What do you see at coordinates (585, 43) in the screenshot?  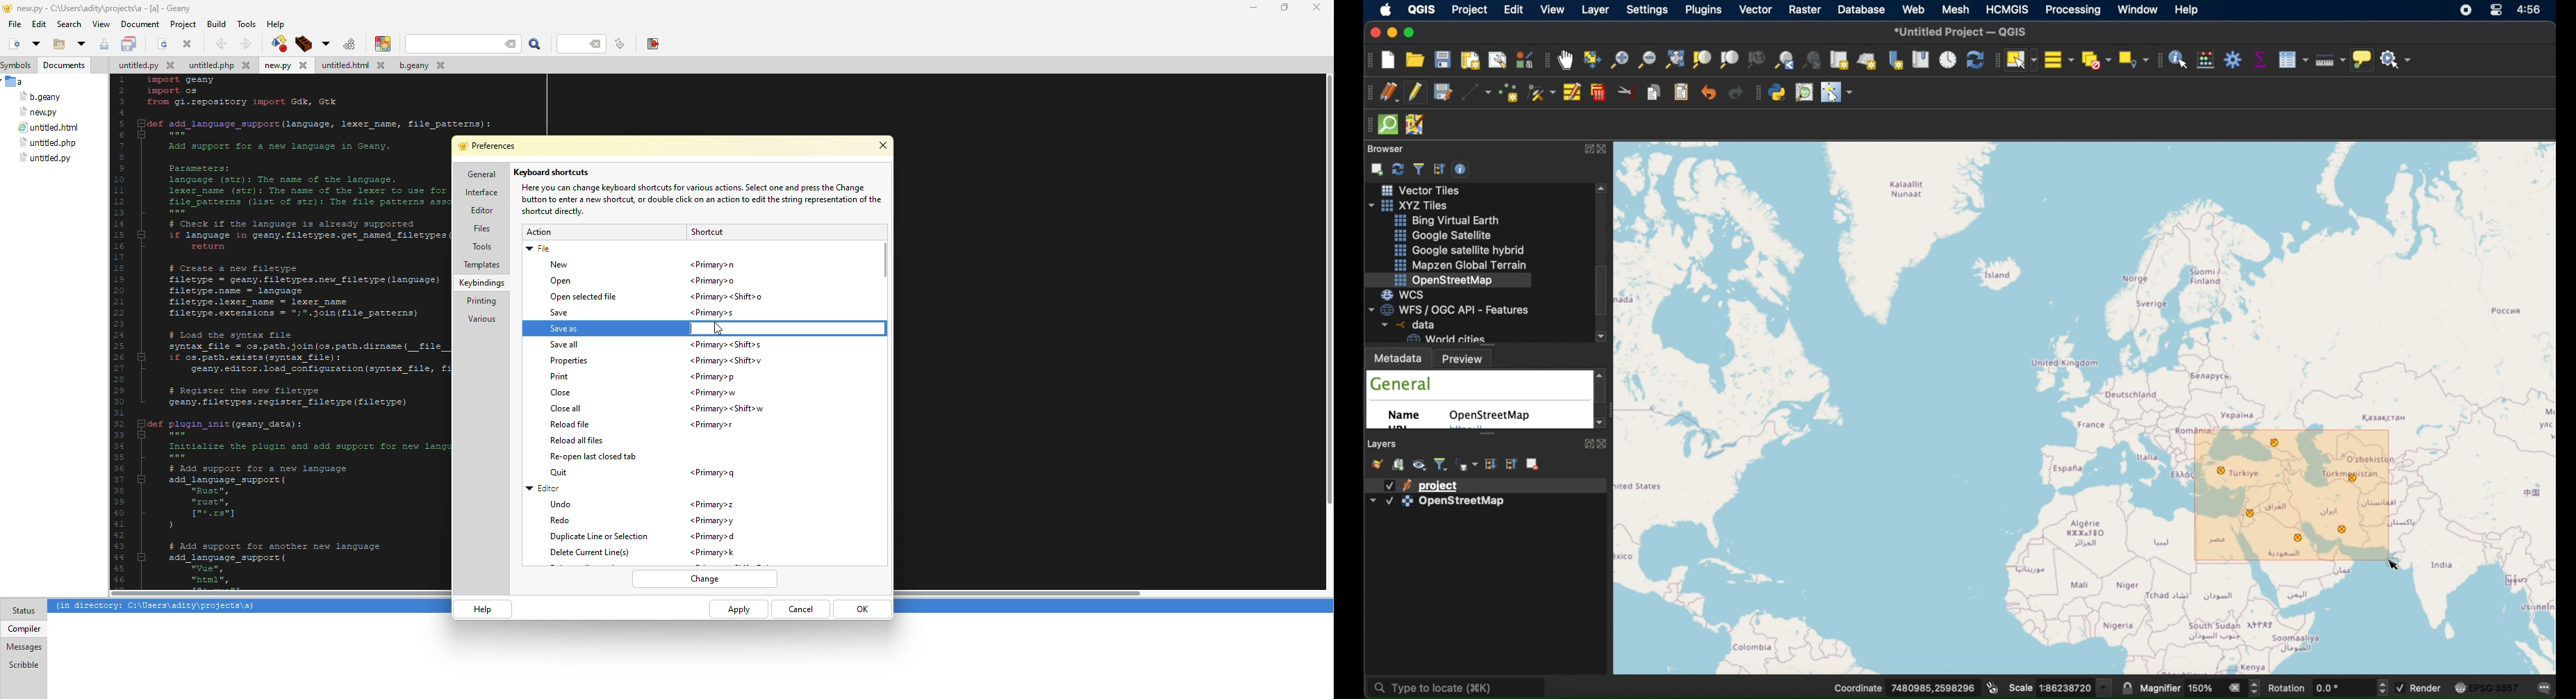 I see `line number` at bounding box center [585, 43].